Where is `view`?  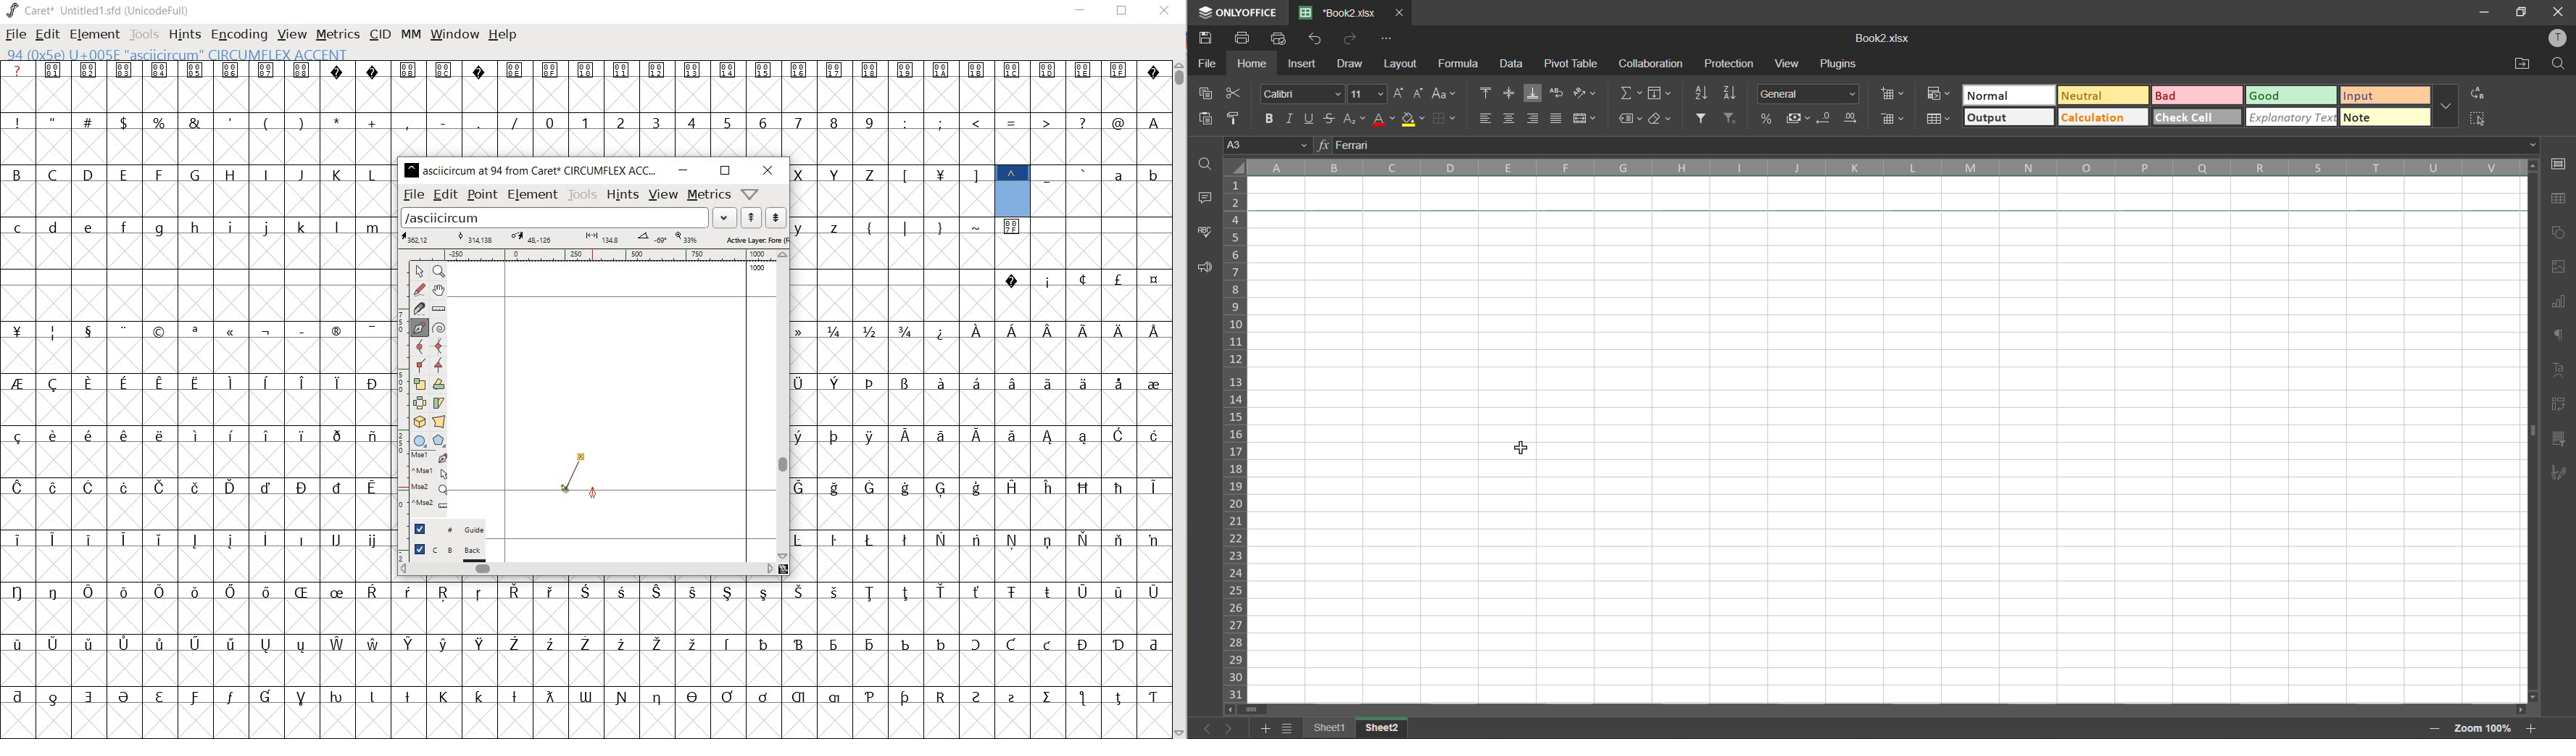
view is located at coordinates (1786, 64).